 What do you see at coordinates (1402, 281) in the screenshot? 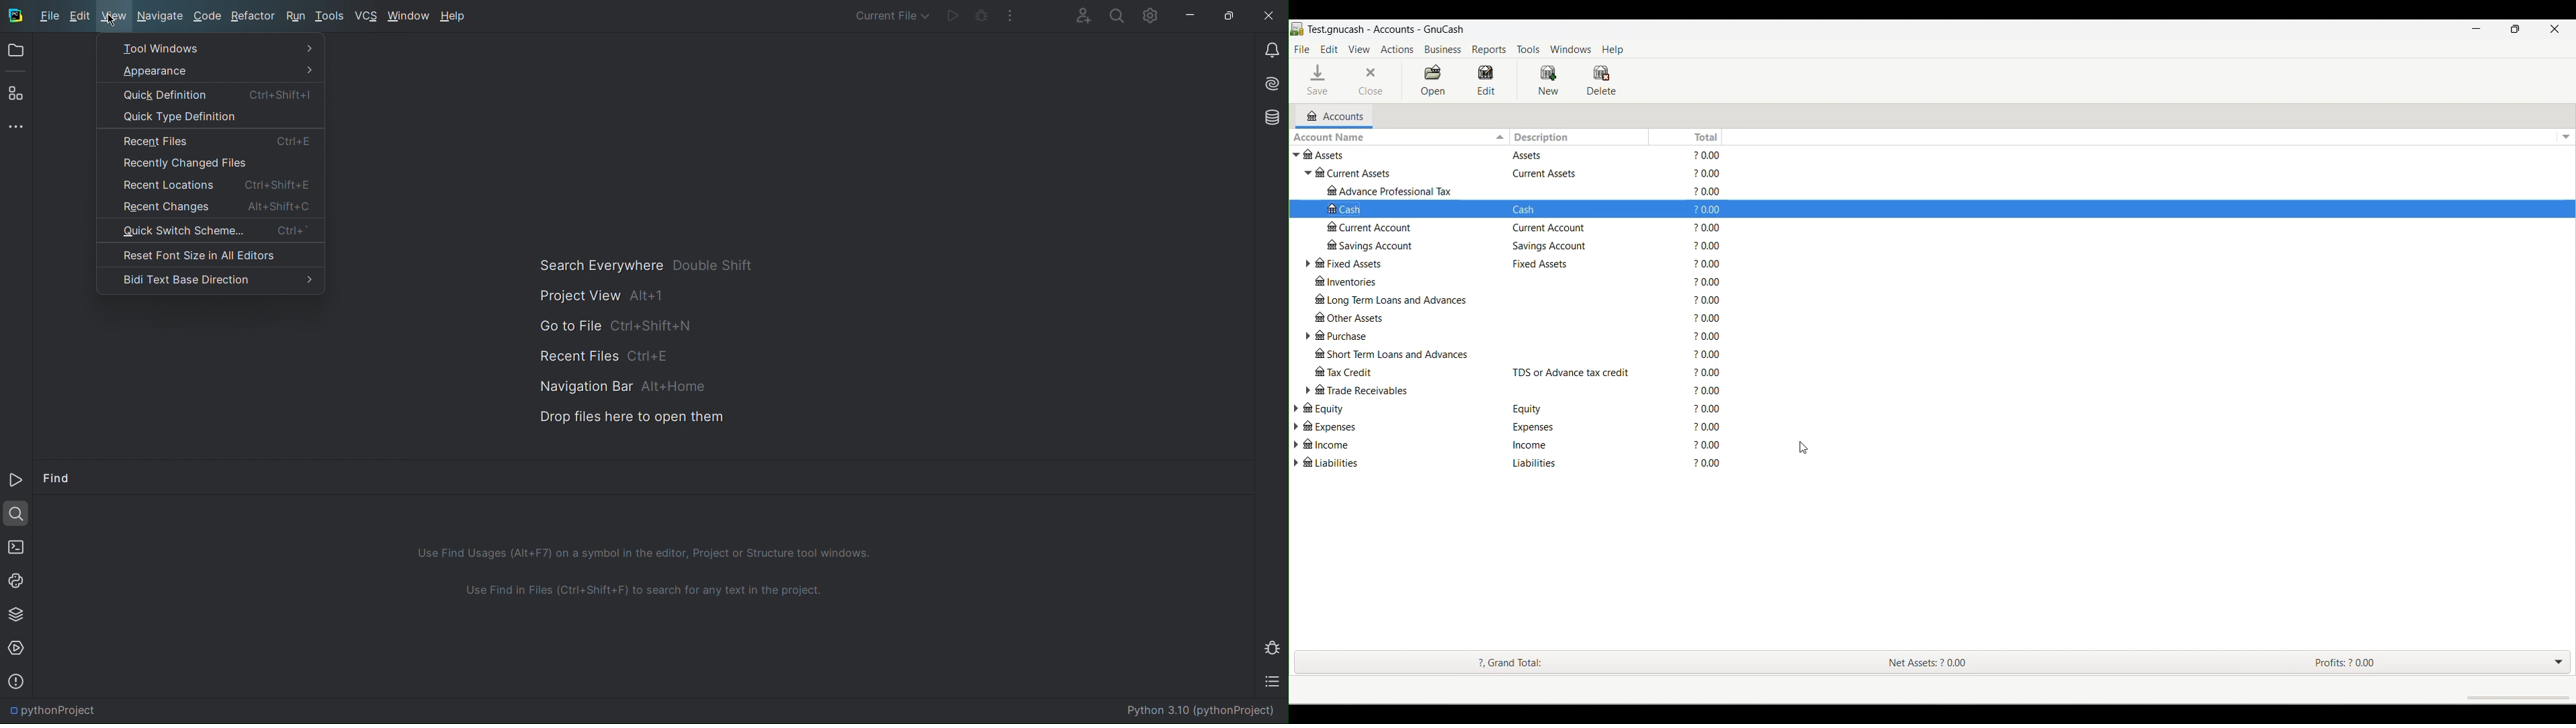
I see `Inventories` at bounding box center [1402, 281].